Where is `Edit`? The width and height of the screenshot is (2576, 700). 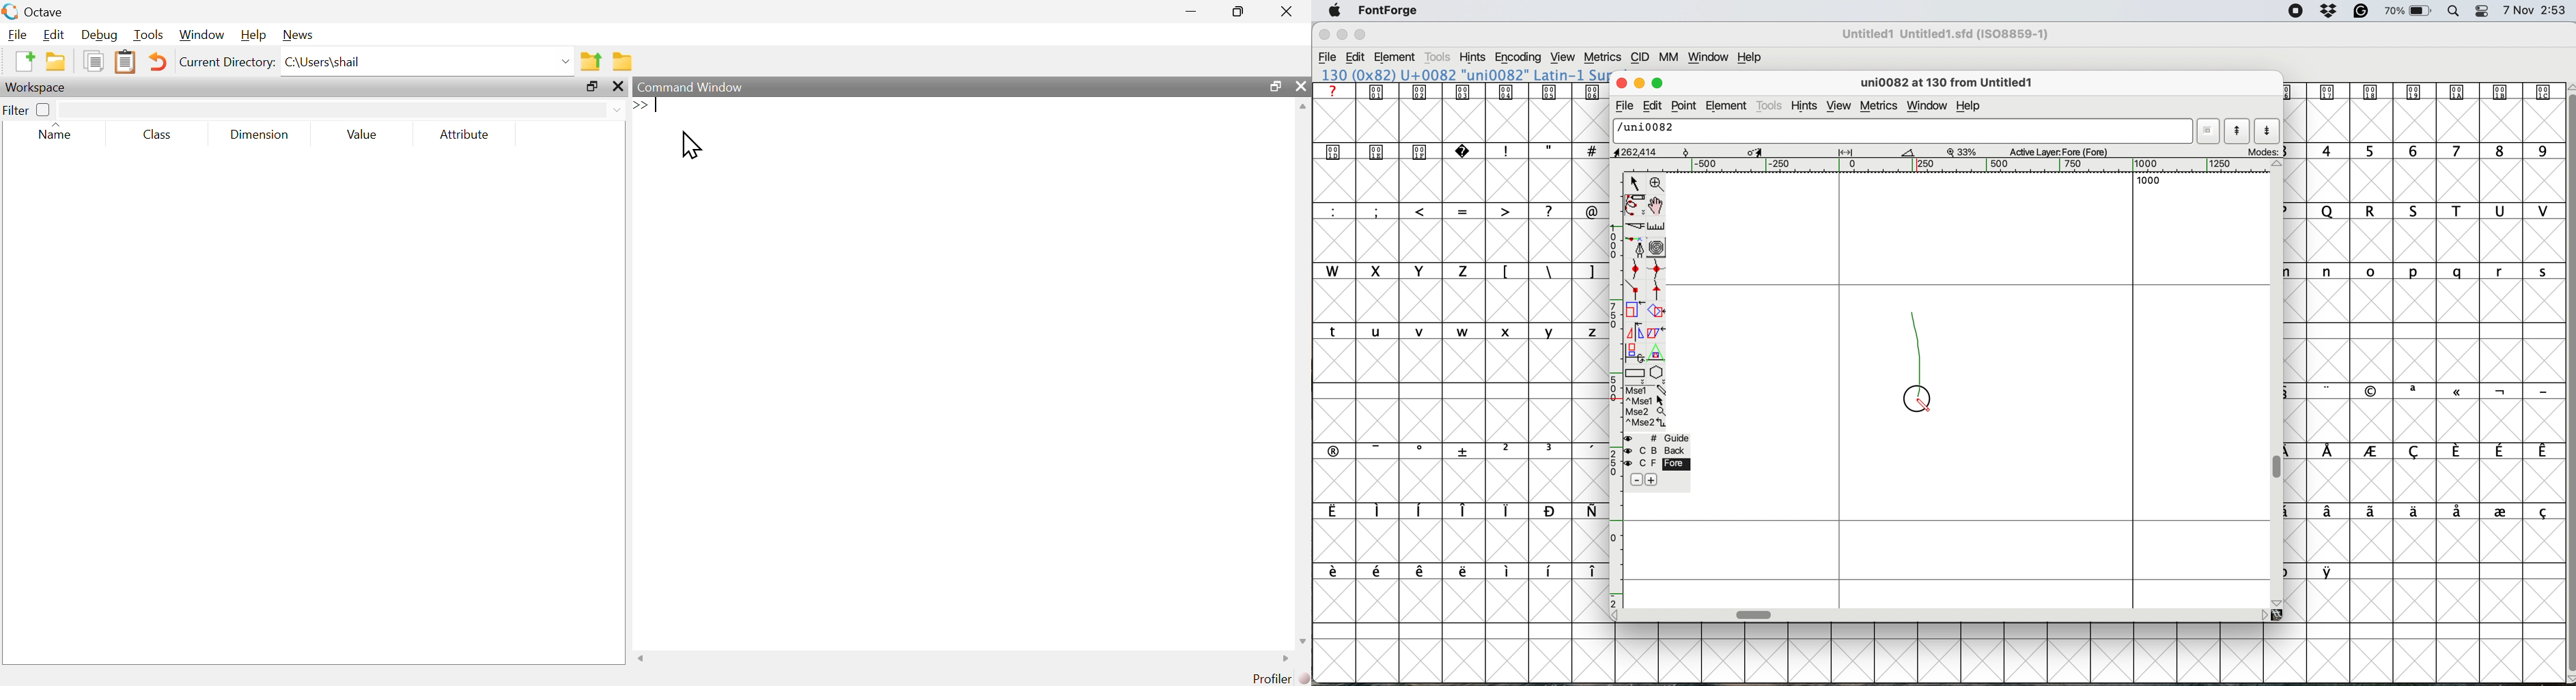 Edit is located at coordinates (53, 33).